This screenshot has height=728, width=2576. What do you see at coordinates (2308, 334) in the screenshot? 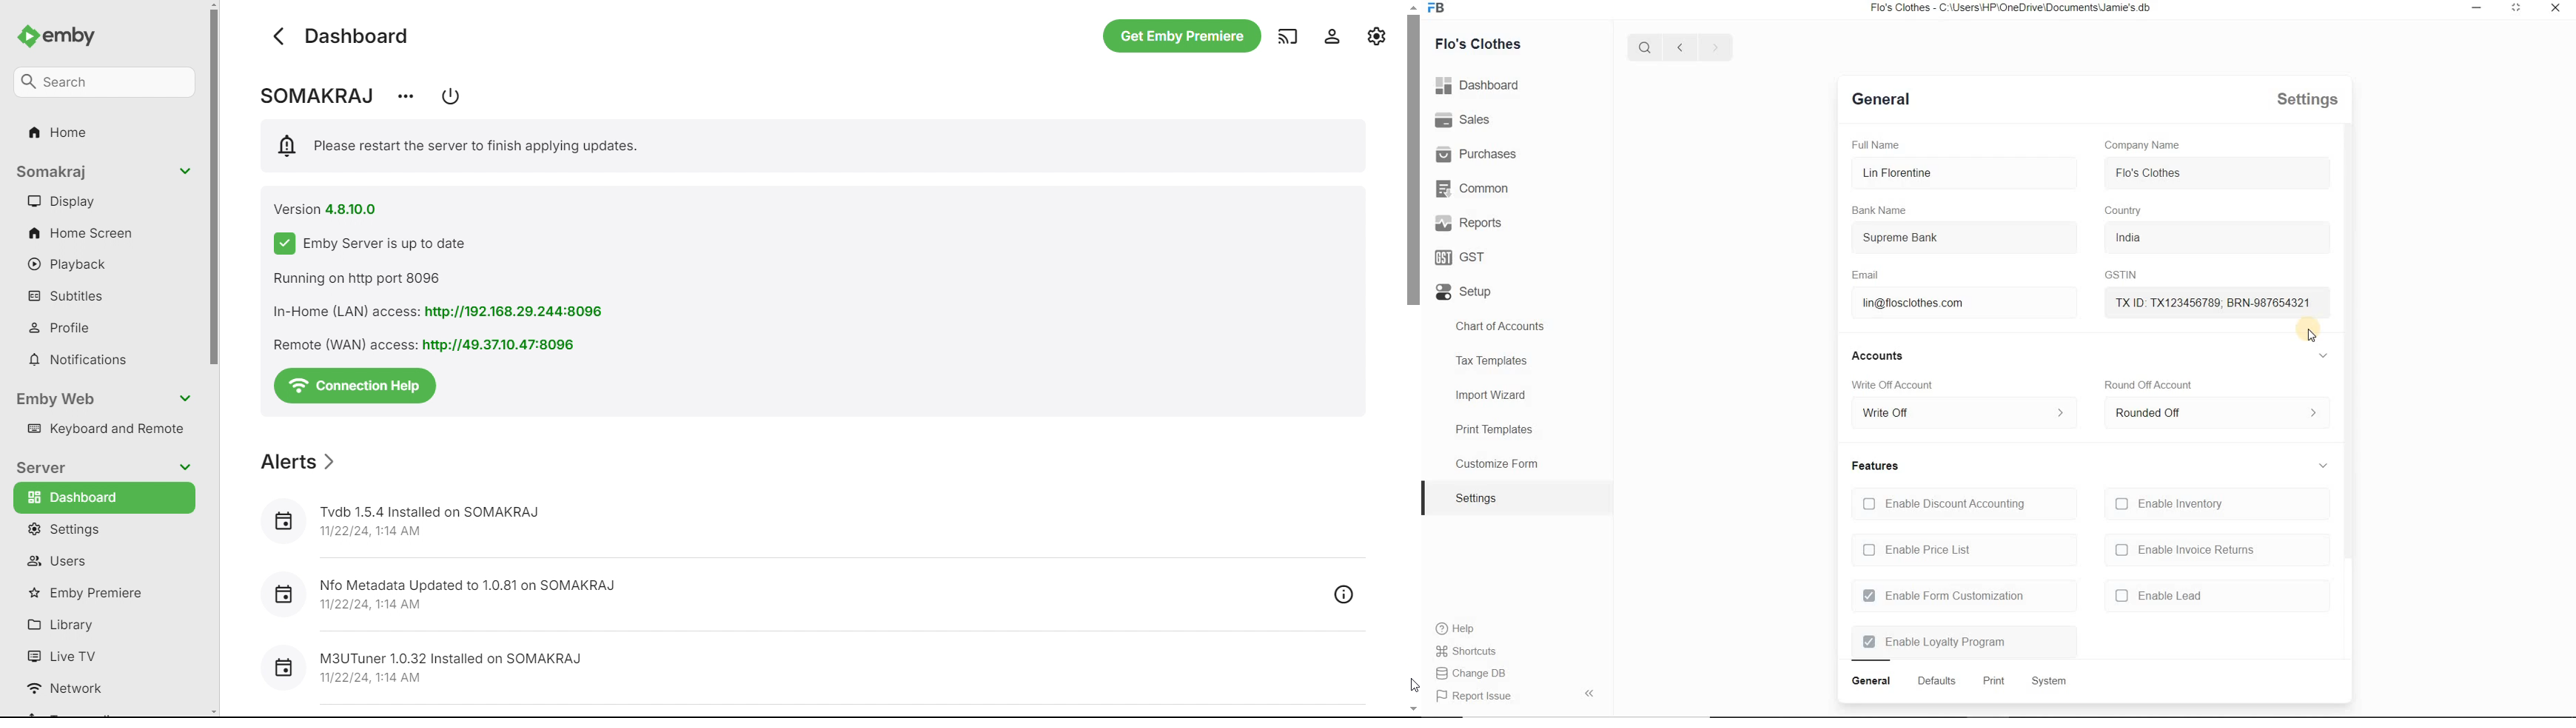
I see `mouse pointer` at bounding box center [2308, 334].